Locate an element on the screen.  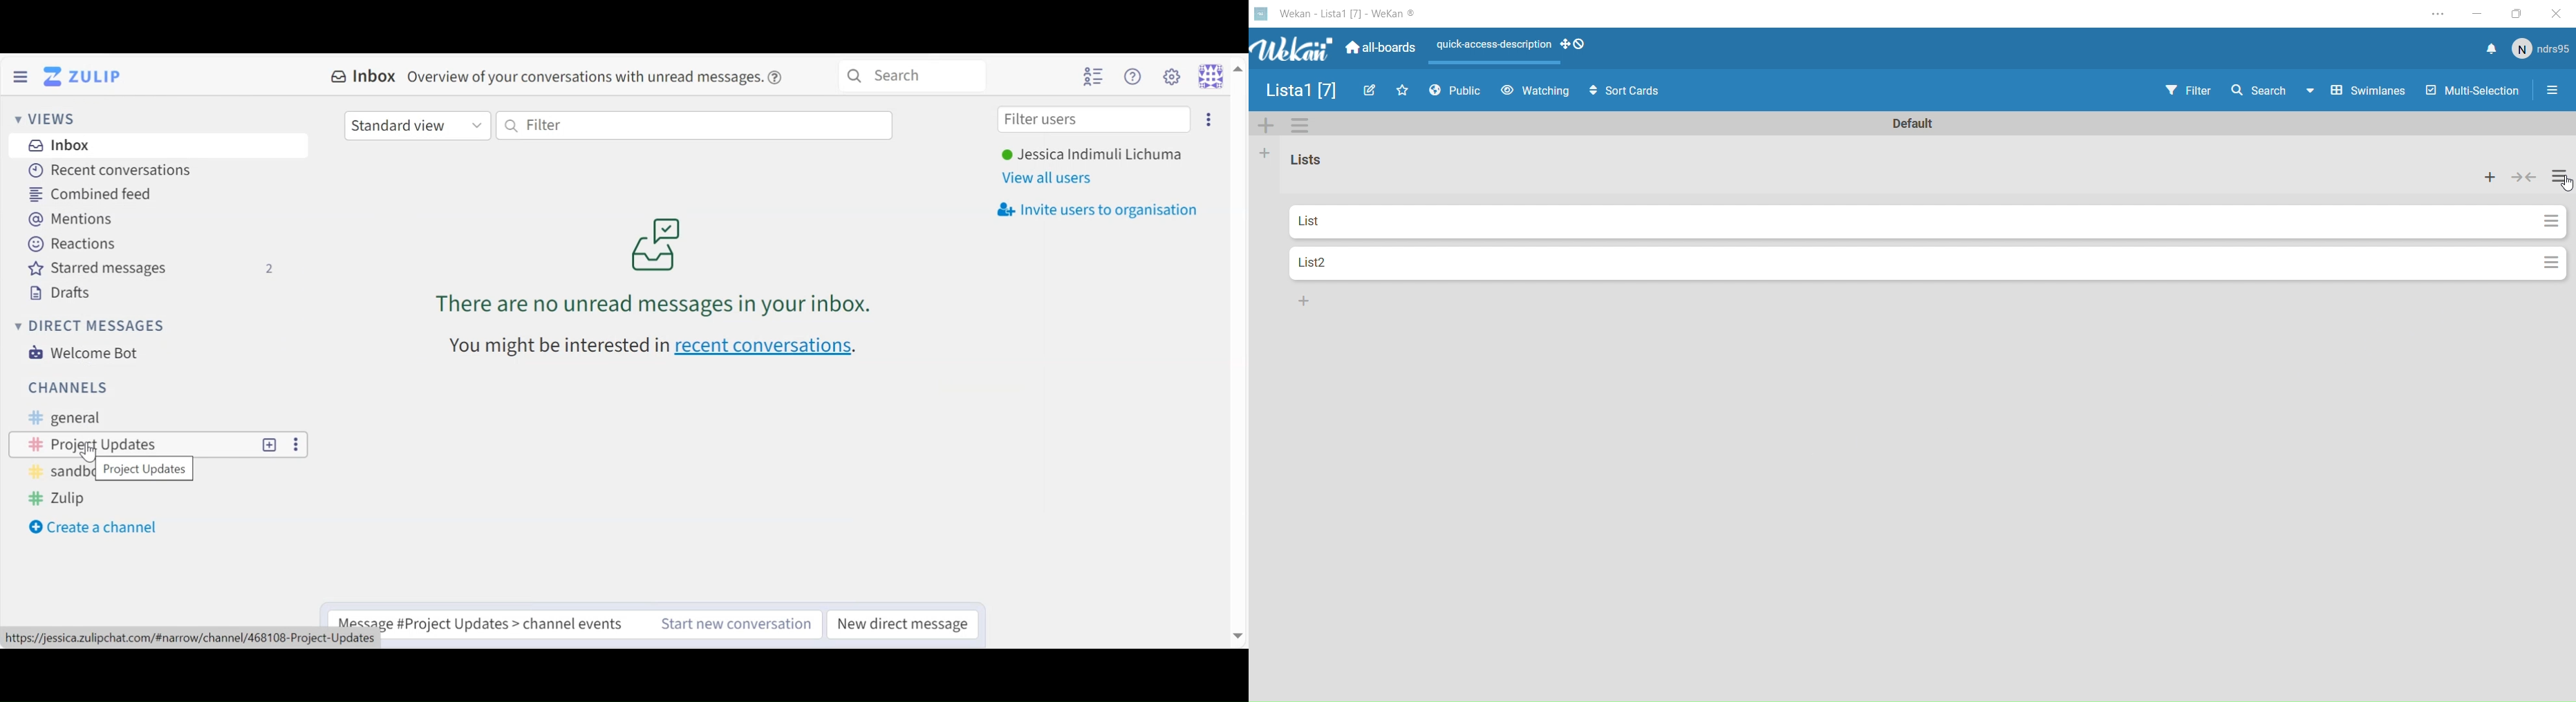
text is located at coordinates (557, 346).